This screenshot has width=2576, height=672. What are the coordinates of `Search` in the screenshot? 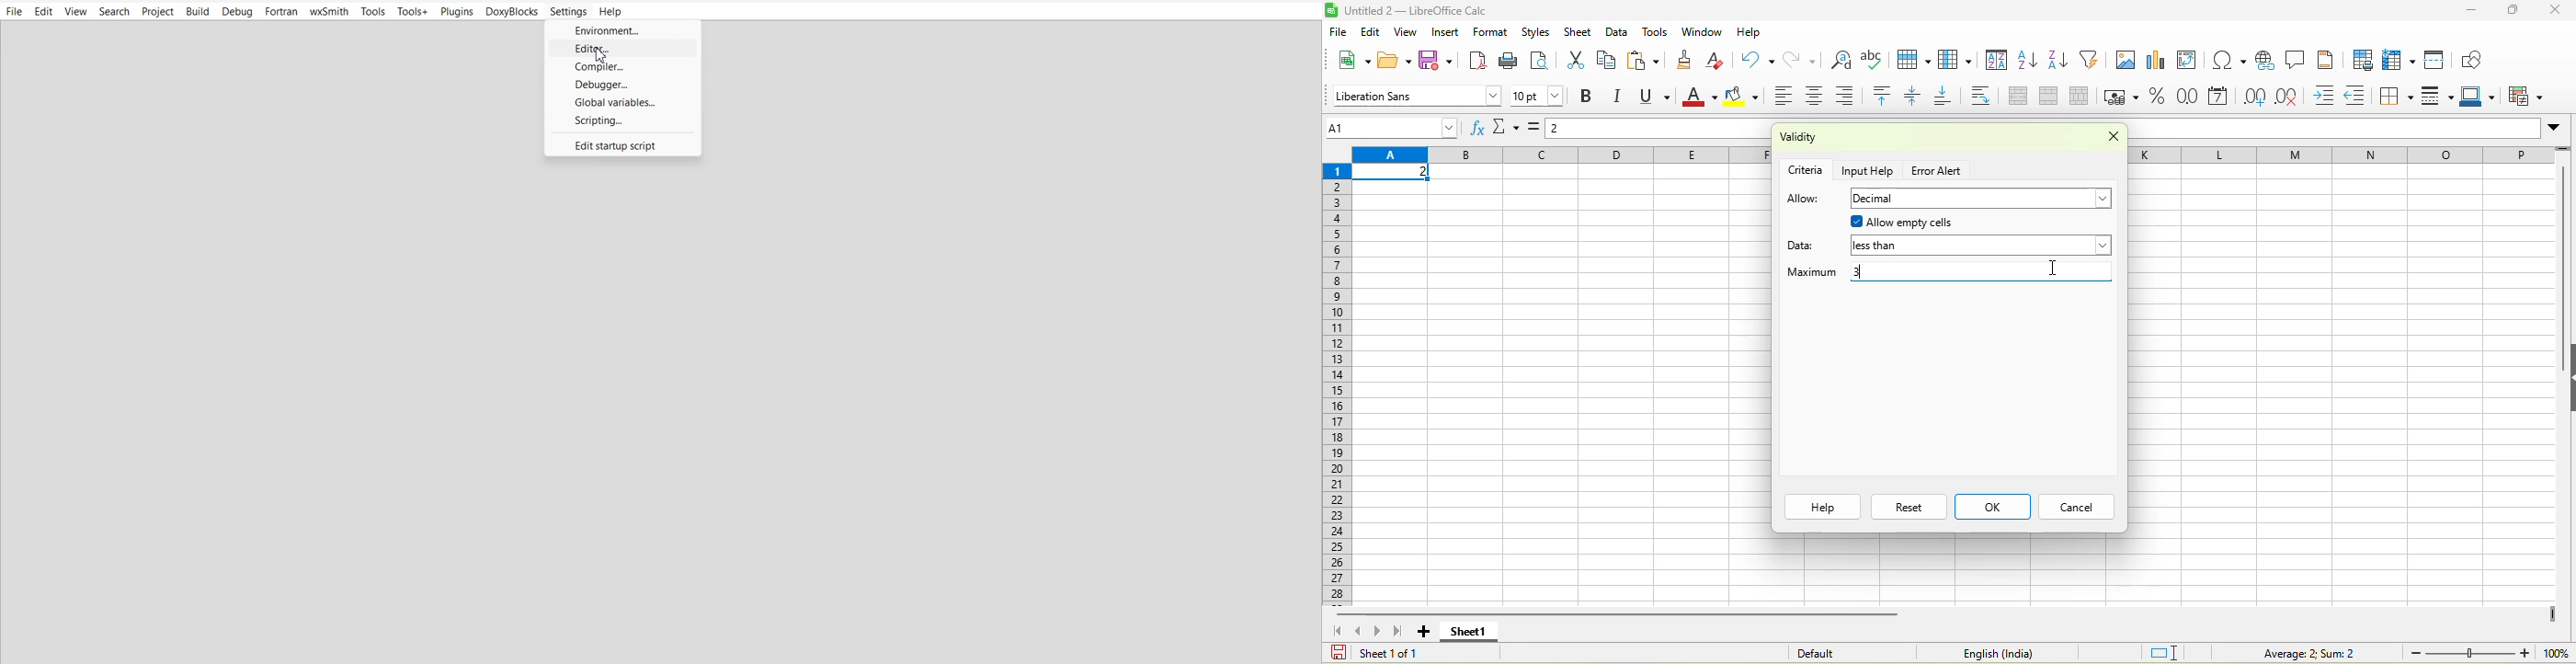 It's located at (115, 11).